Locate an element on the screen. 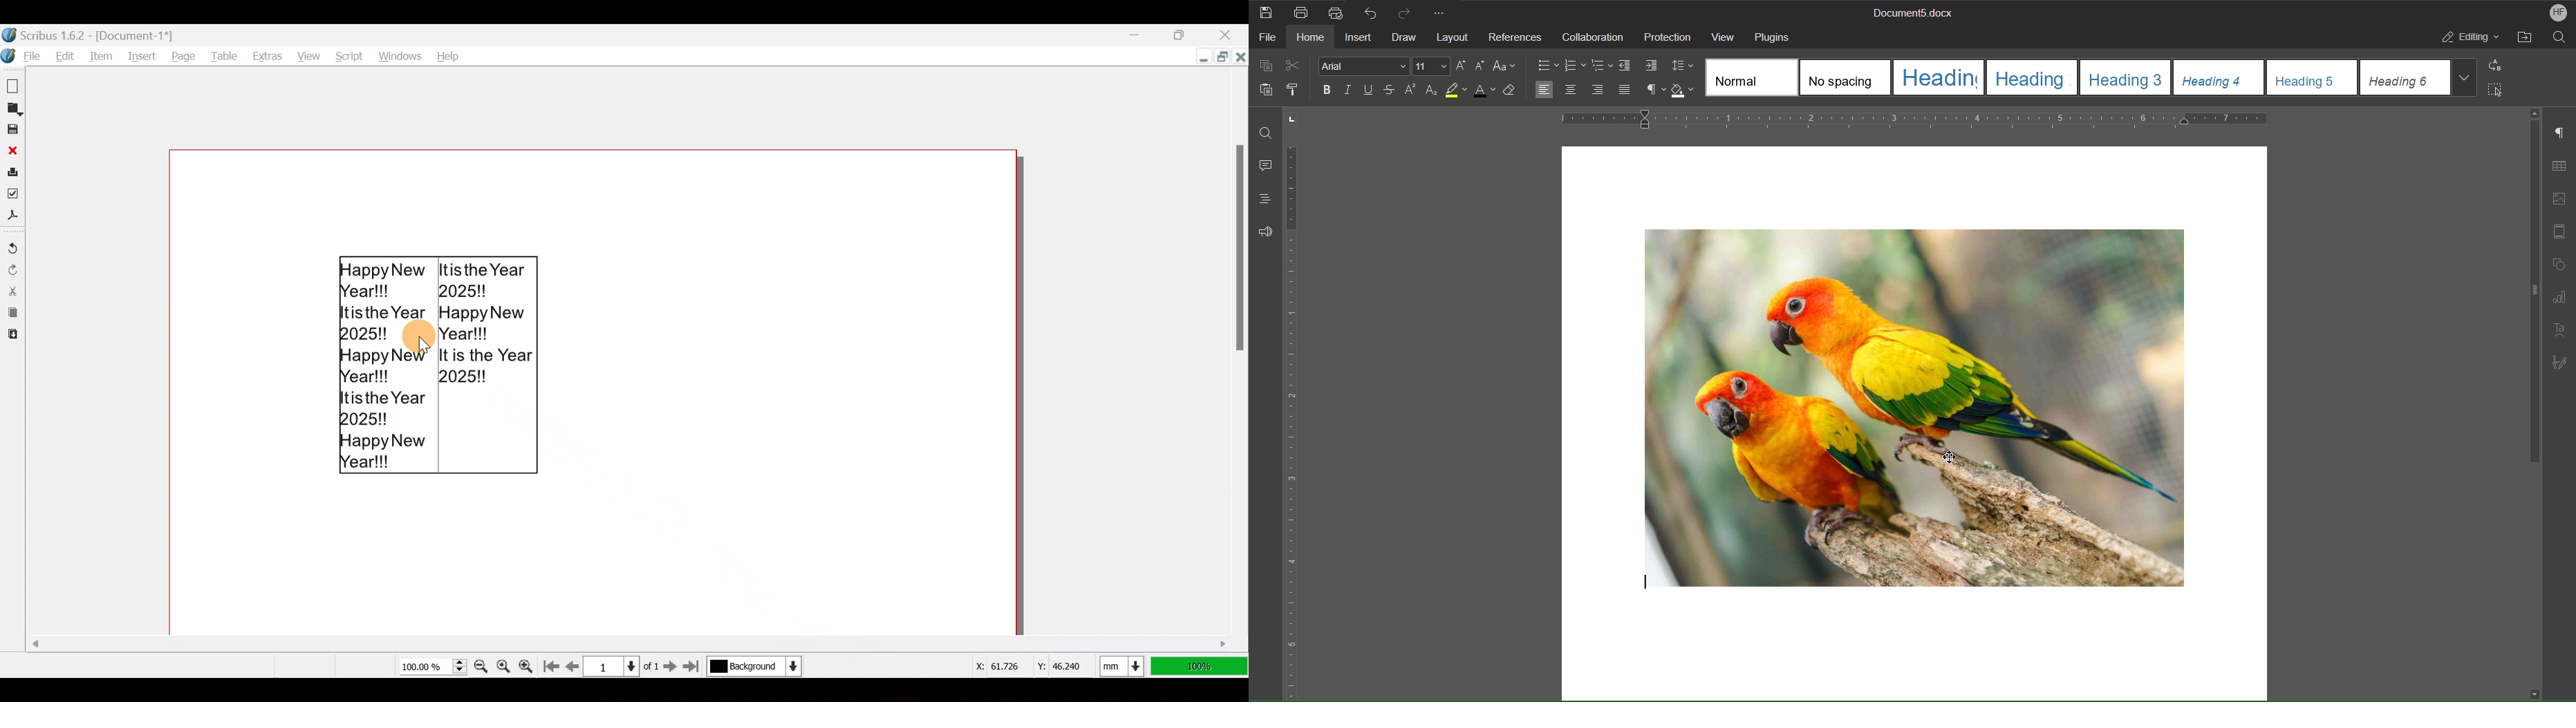 The width and height of the screenshot is (2576, 728). Table is located at coordinates (225, 56).